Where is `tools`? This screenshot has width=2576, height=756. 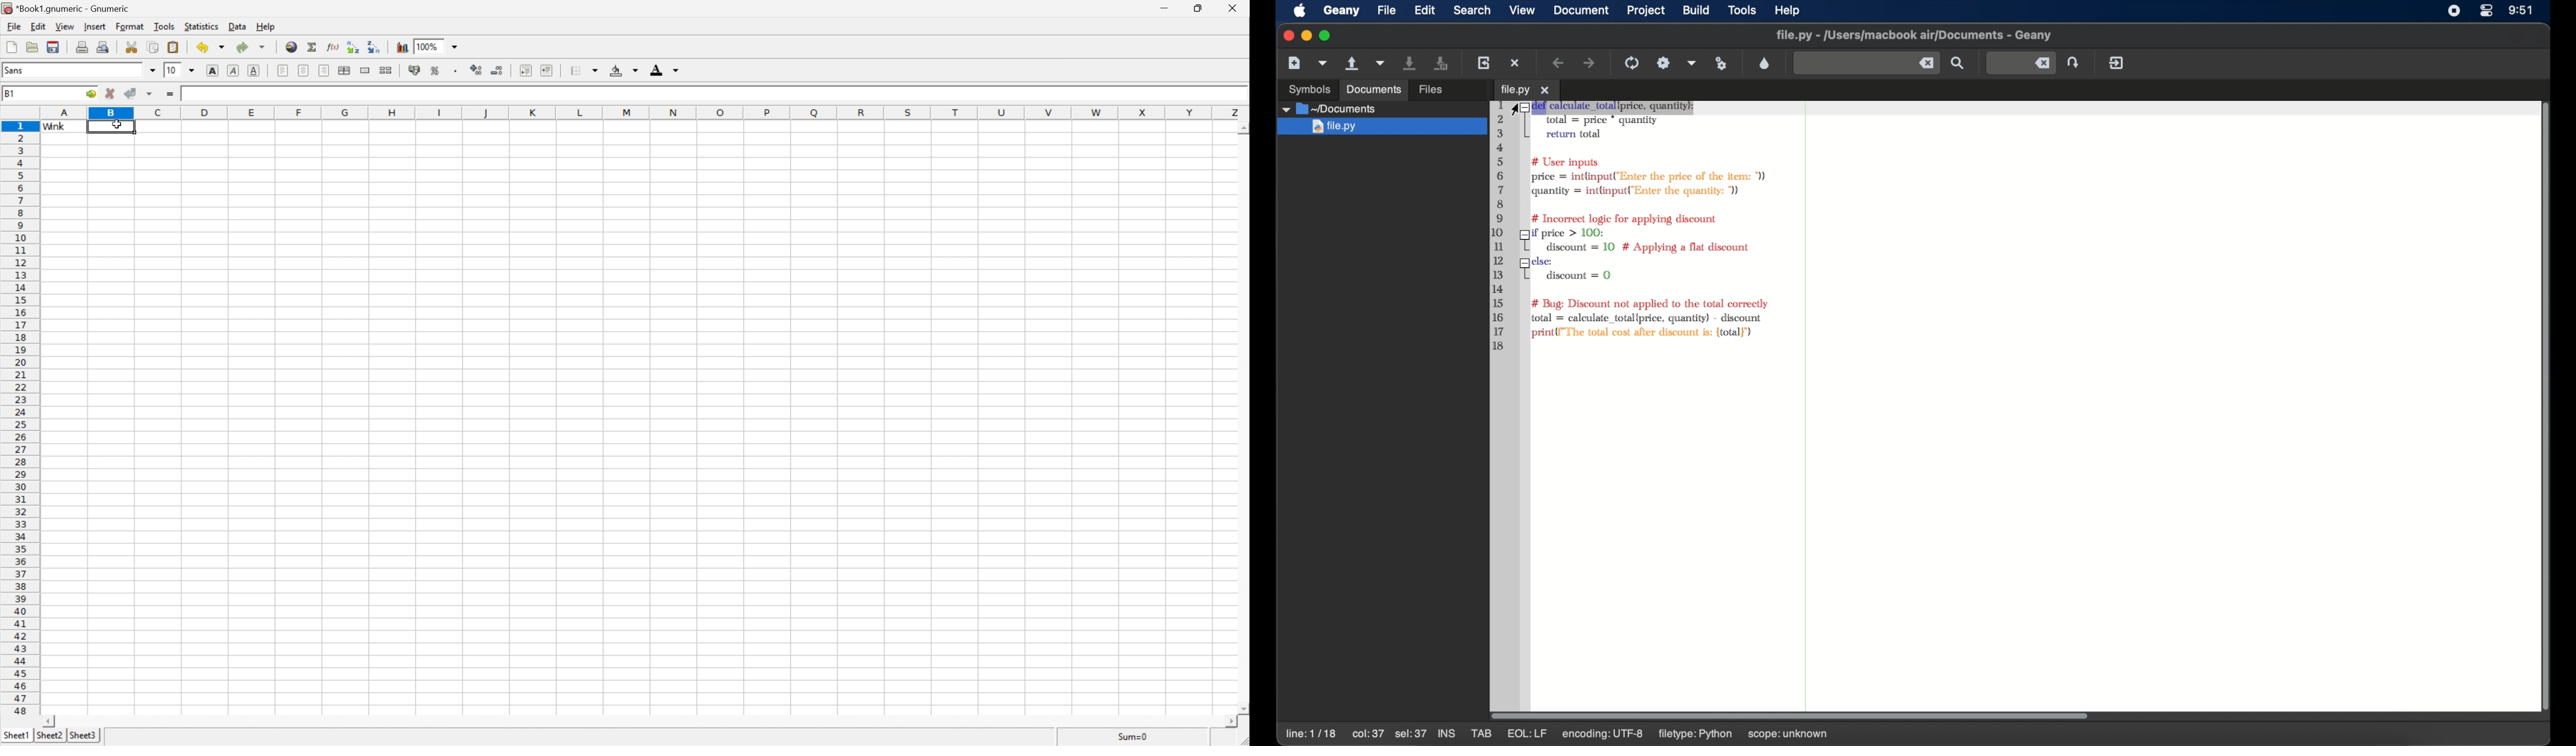
tools is located at coordinates (162, 27).